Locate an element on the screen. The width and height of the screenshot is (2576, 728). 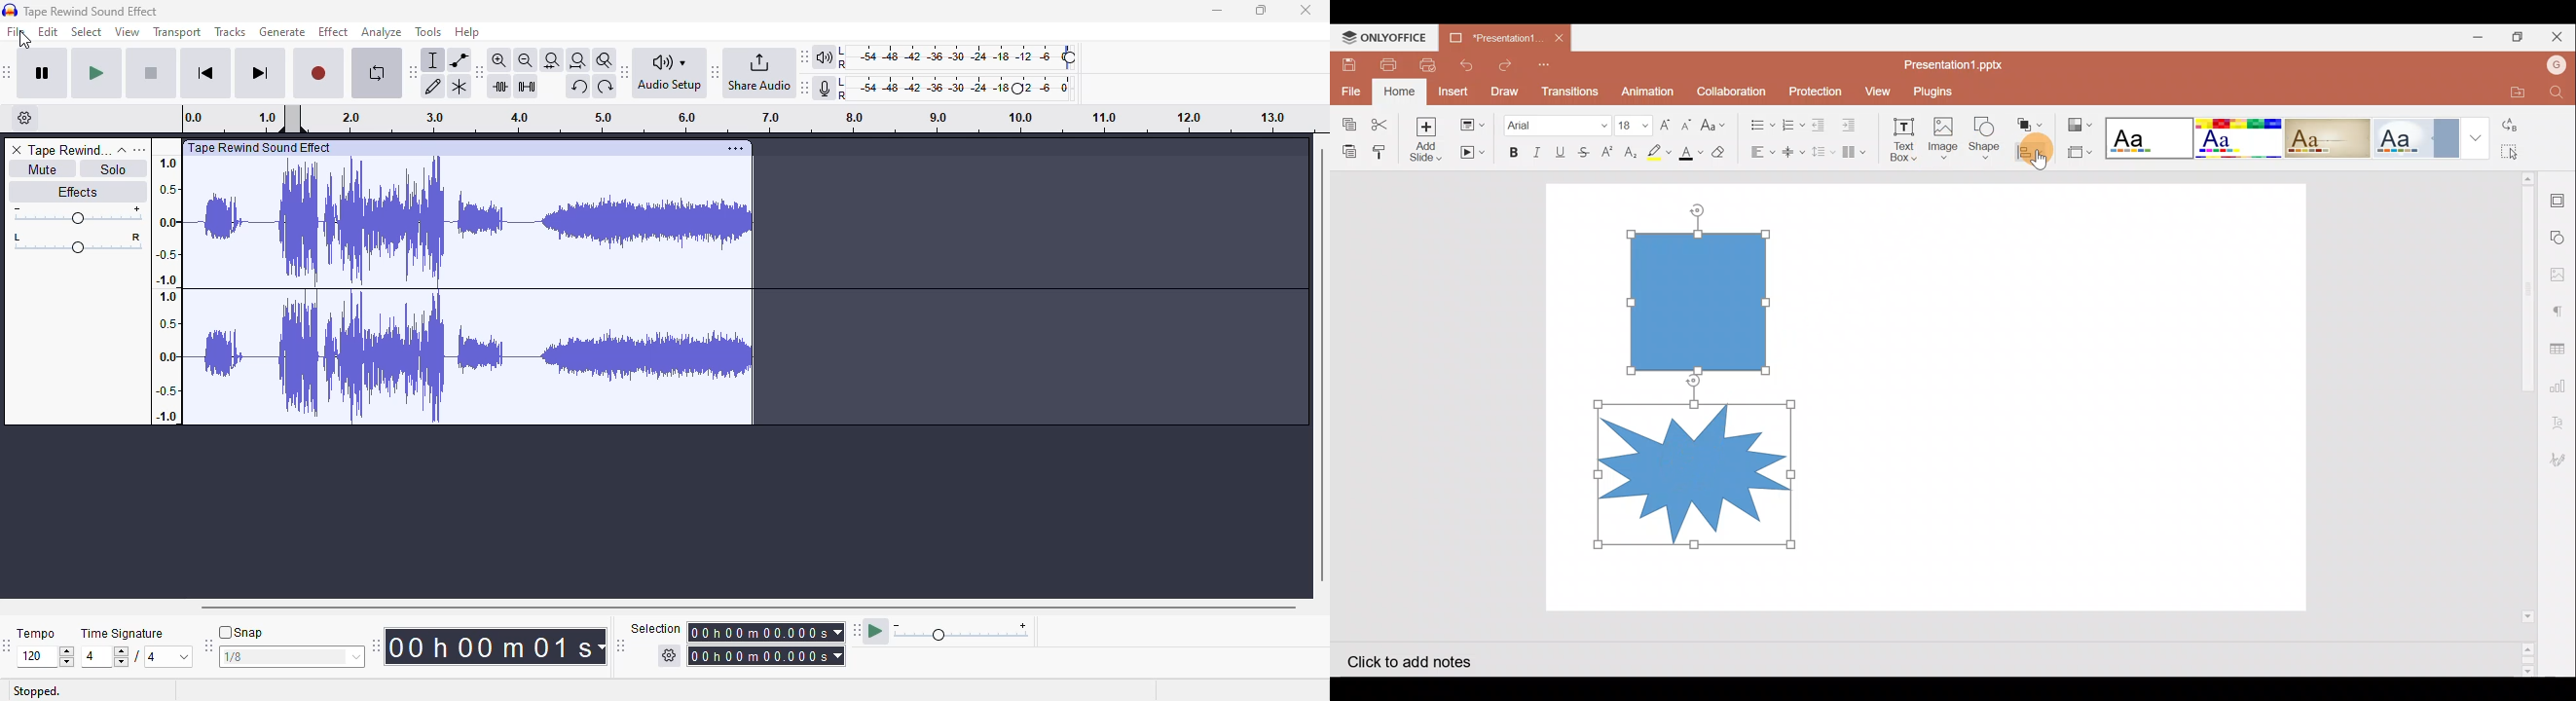
Vertical align is located at coordinates (1792, 148).